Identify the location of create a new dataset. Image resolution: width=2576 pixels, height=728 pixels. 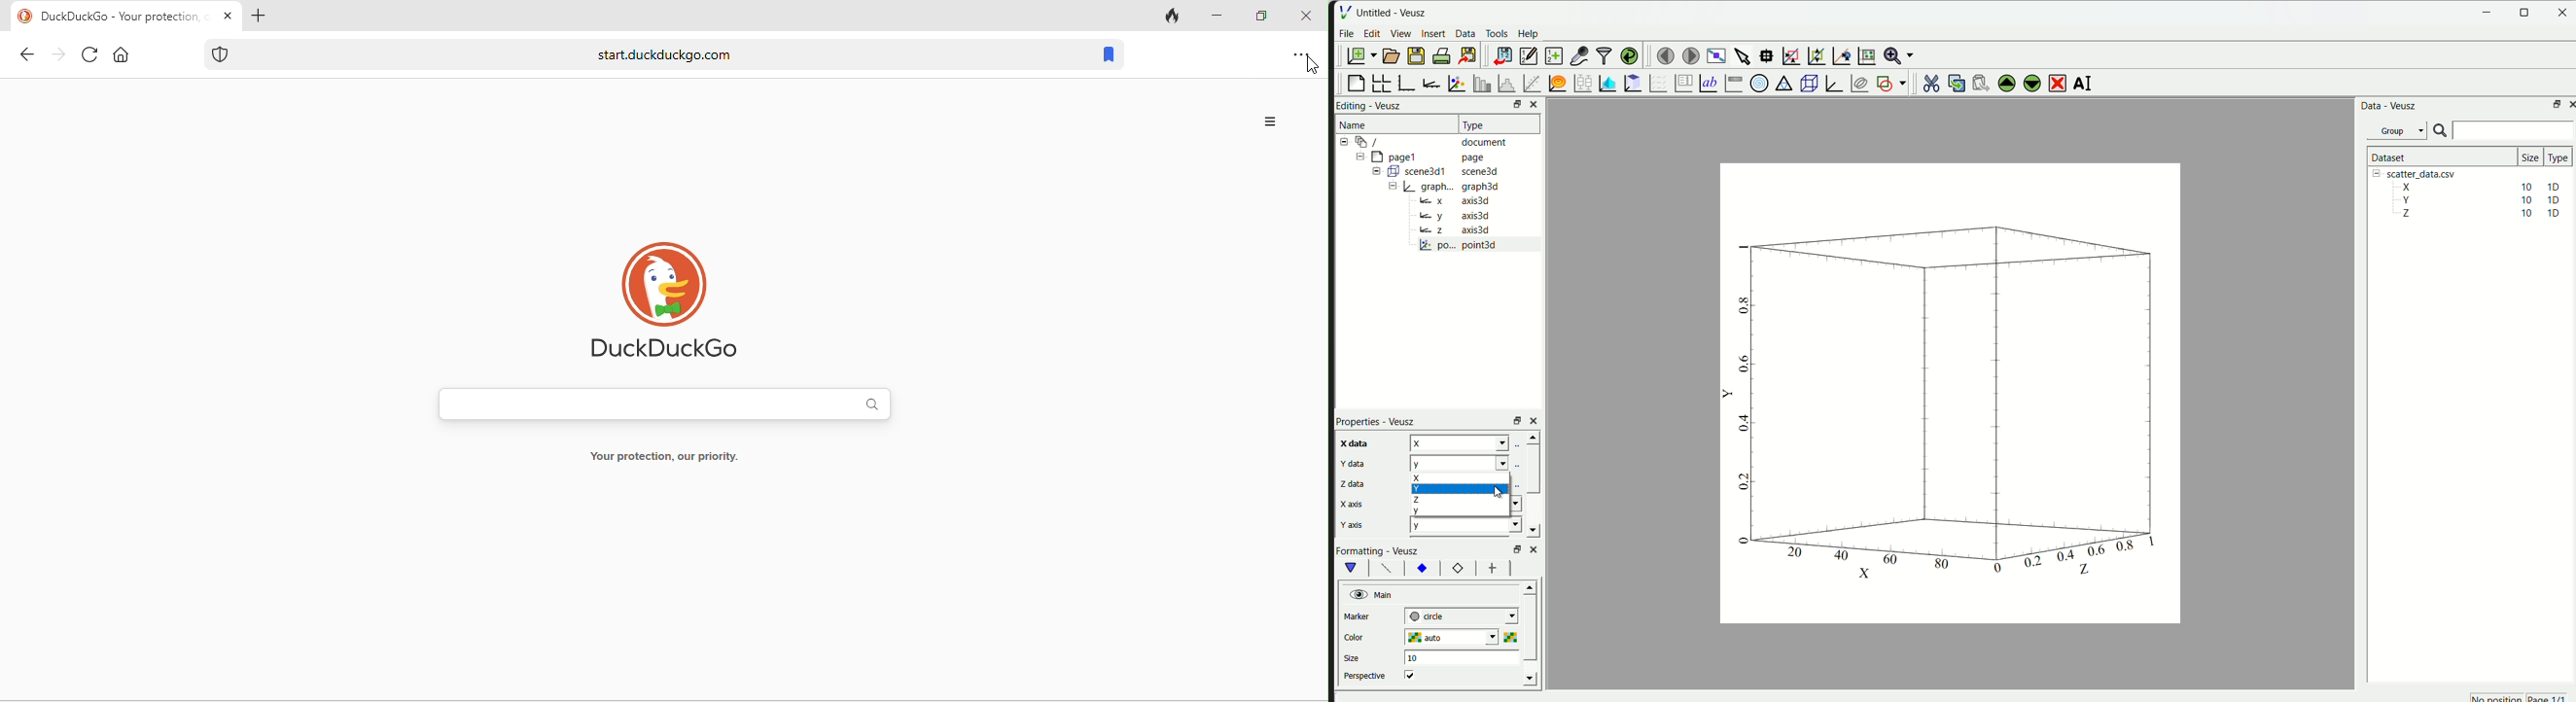
(1553, 55).